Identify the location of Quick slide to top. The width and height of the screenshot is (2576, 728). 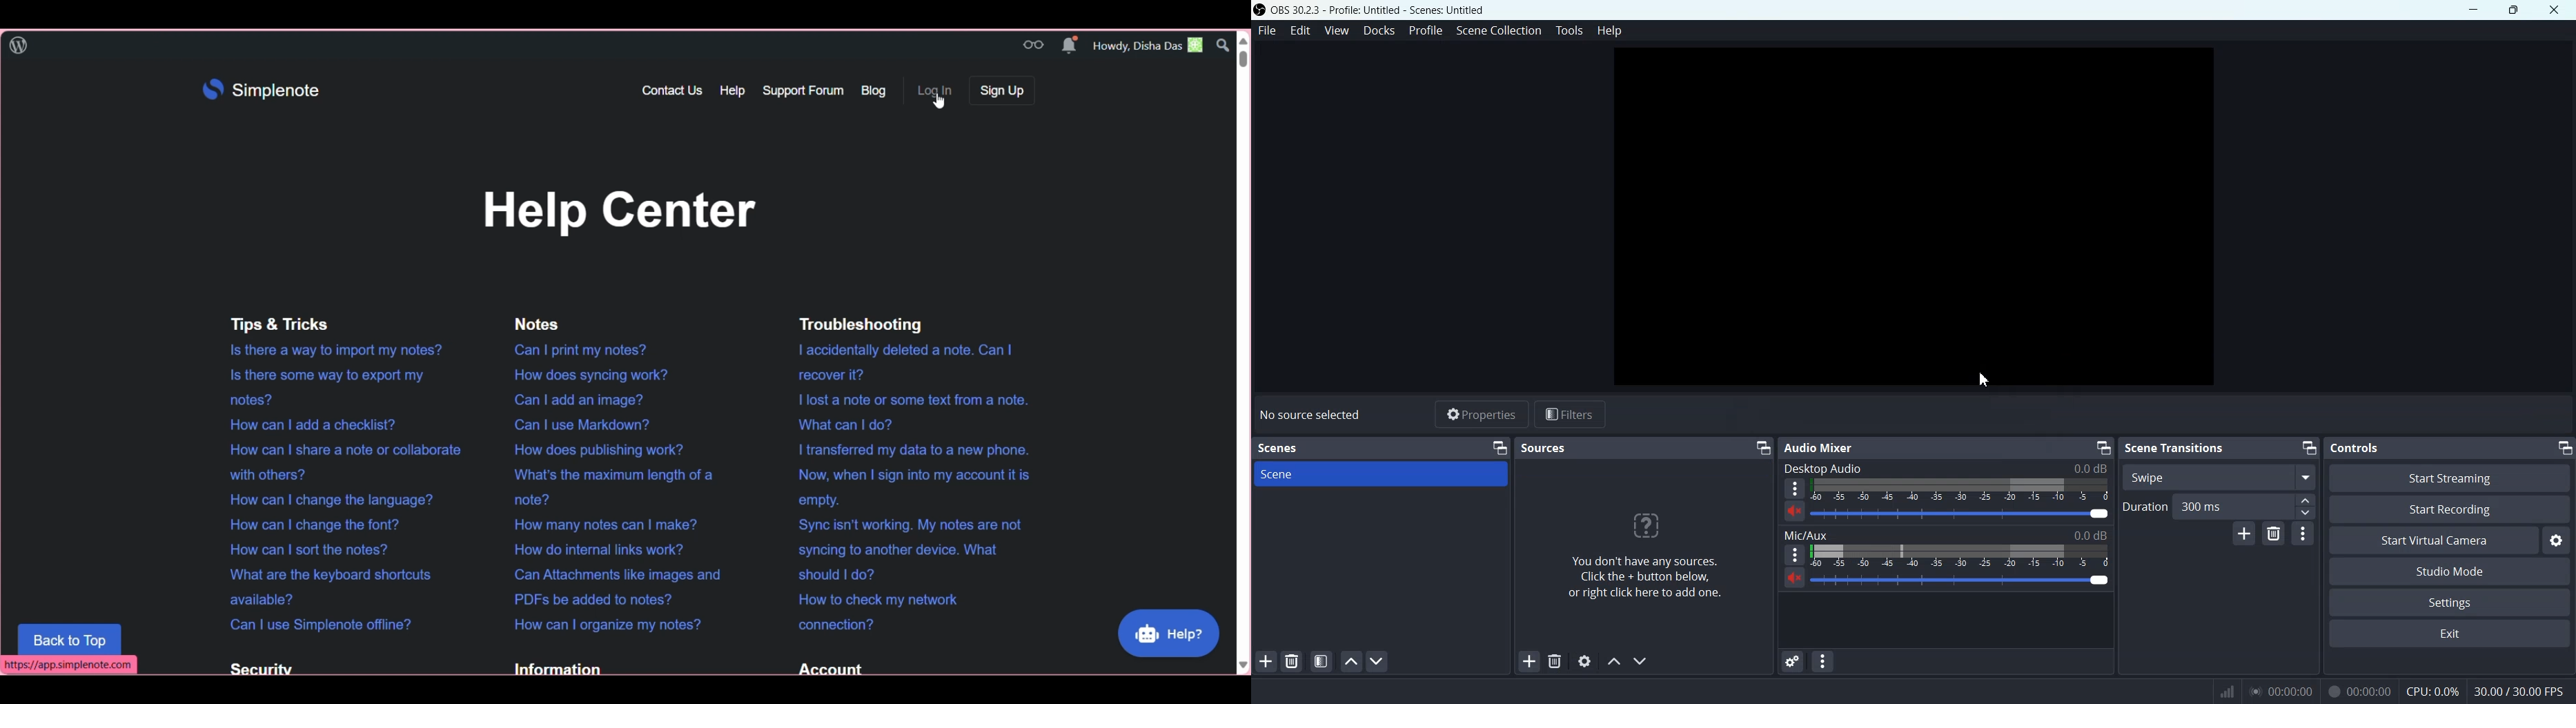
(1243, 41).